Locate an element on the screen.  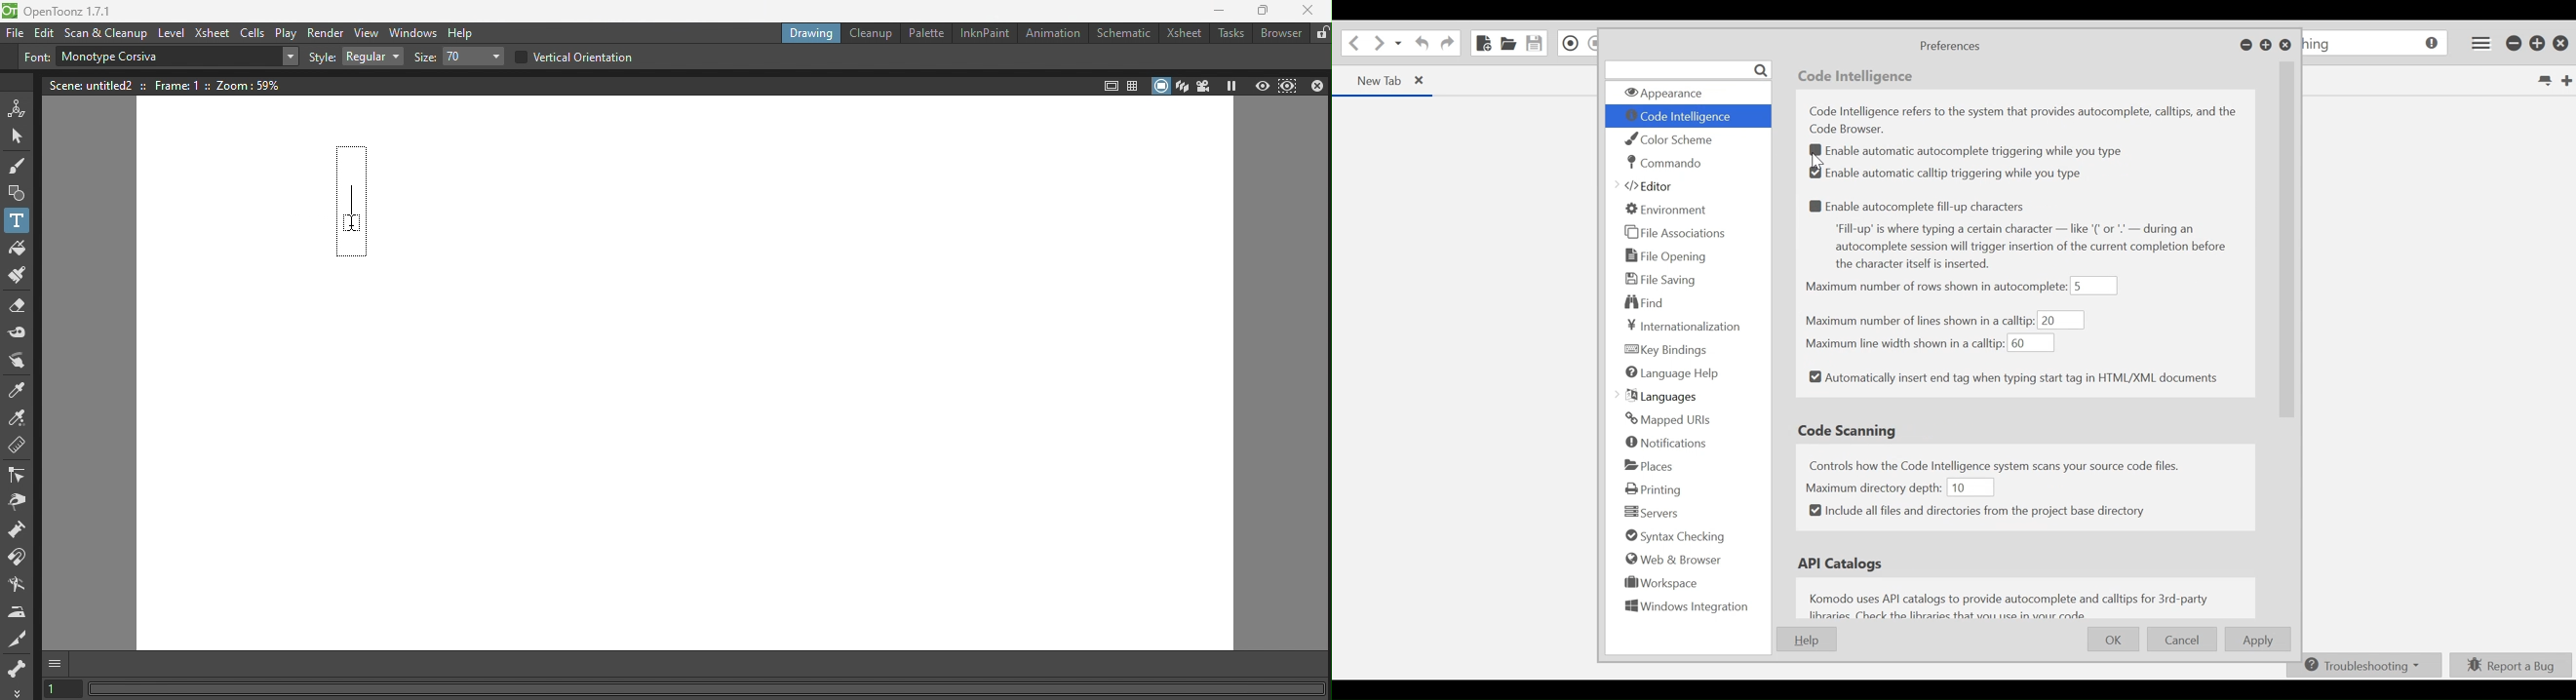
Status bar is located at coordinates (703, 688).